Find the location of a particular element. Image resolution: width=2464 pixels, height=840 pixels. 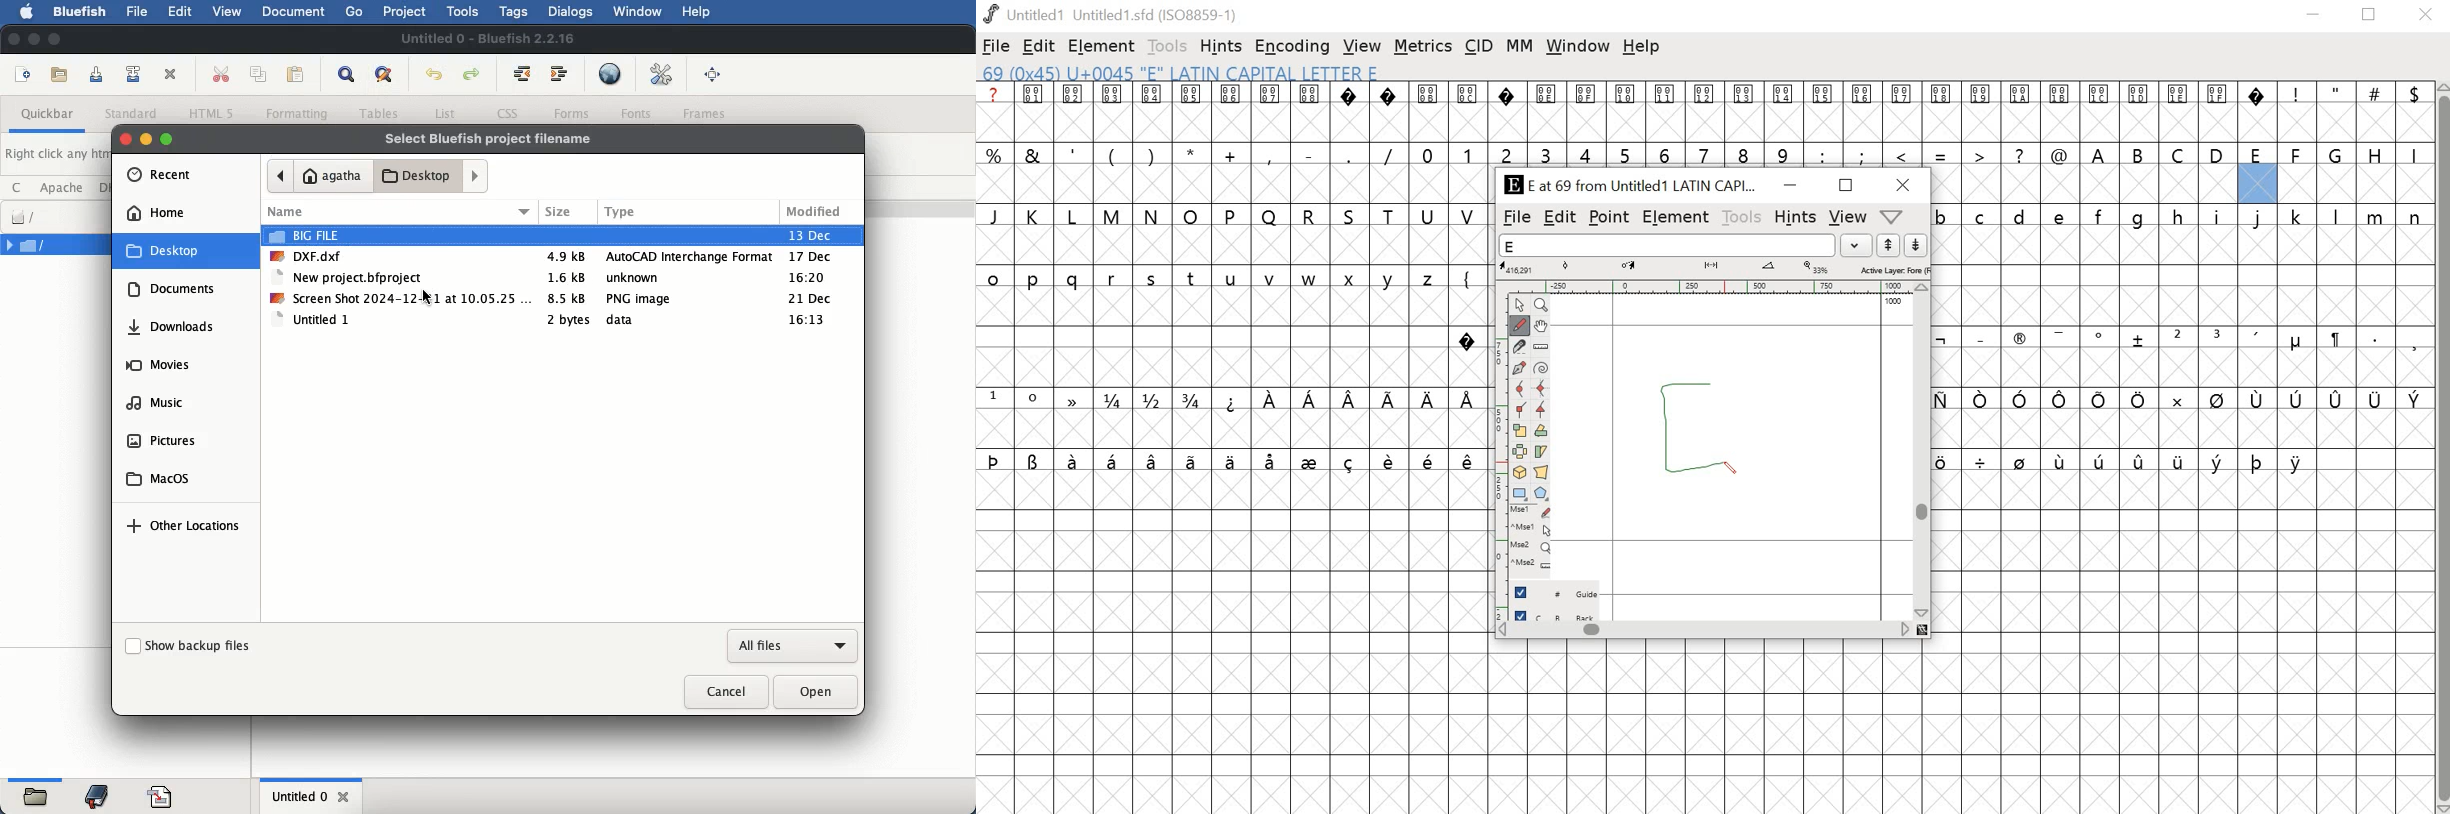

empty cells is located at coordinates (2185, 368).